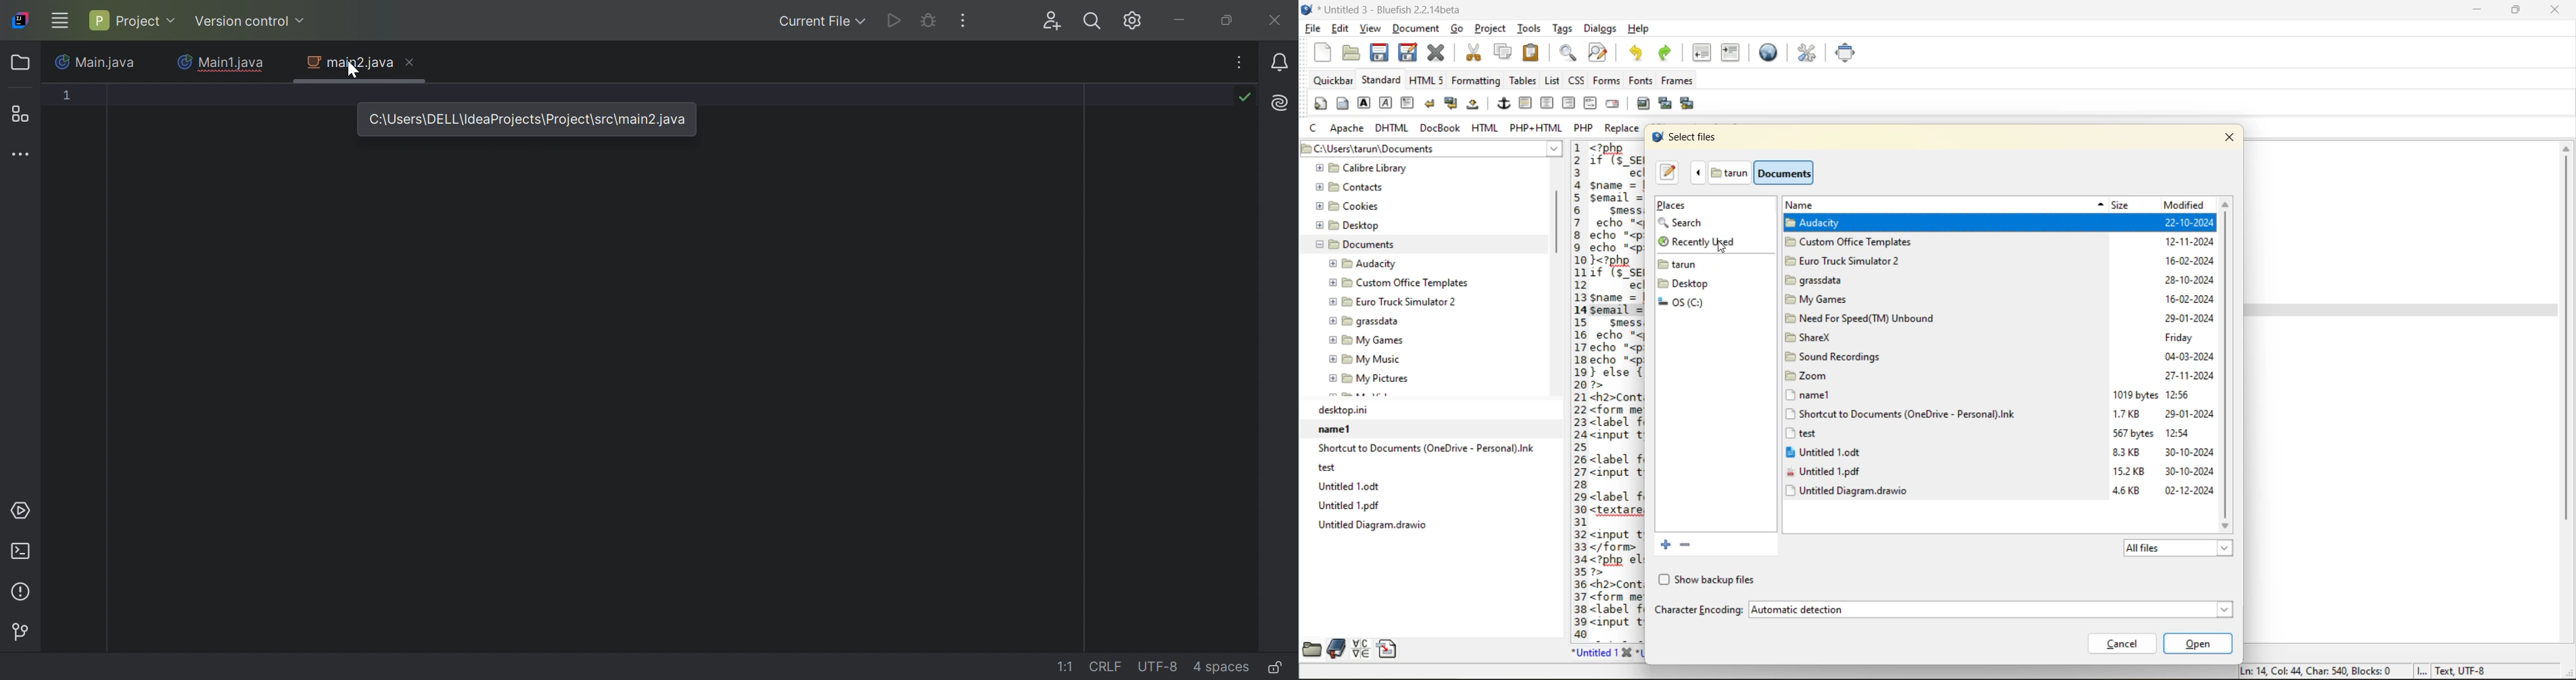 The width and height of the screenshot is (2576, 700). I want to click on recently used, so click(1700, 241).